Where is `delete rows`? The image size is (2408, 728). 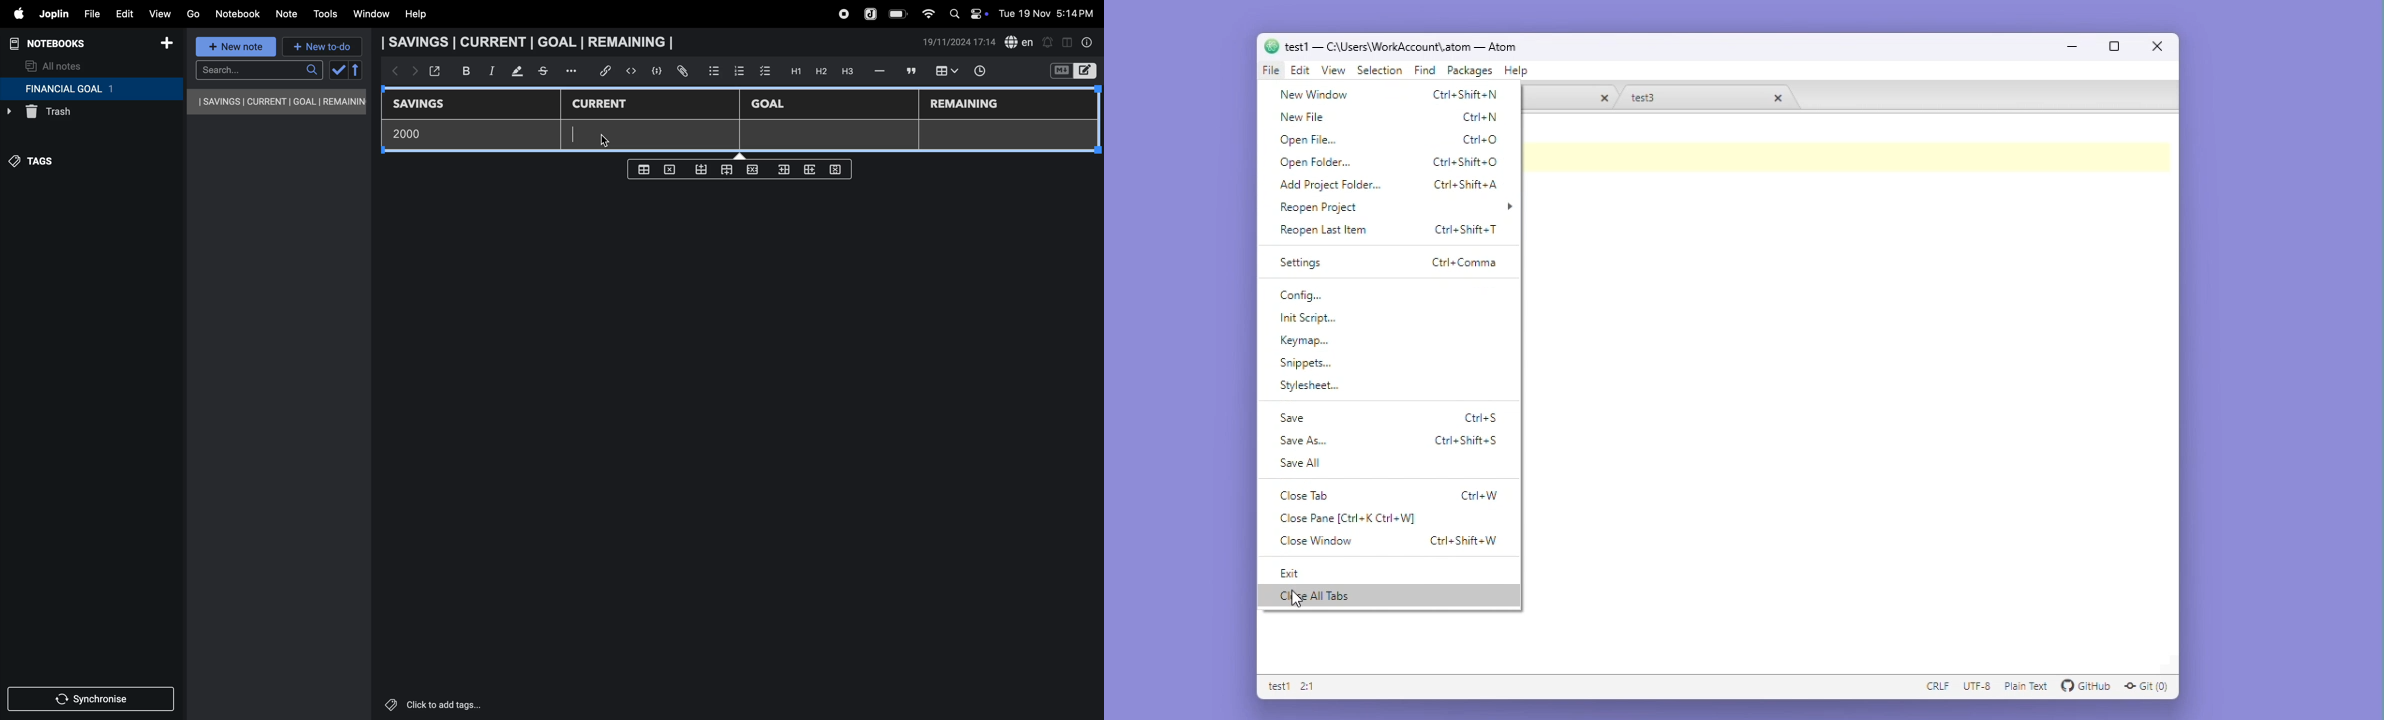
delete rows is located at coordinates (836, 169).